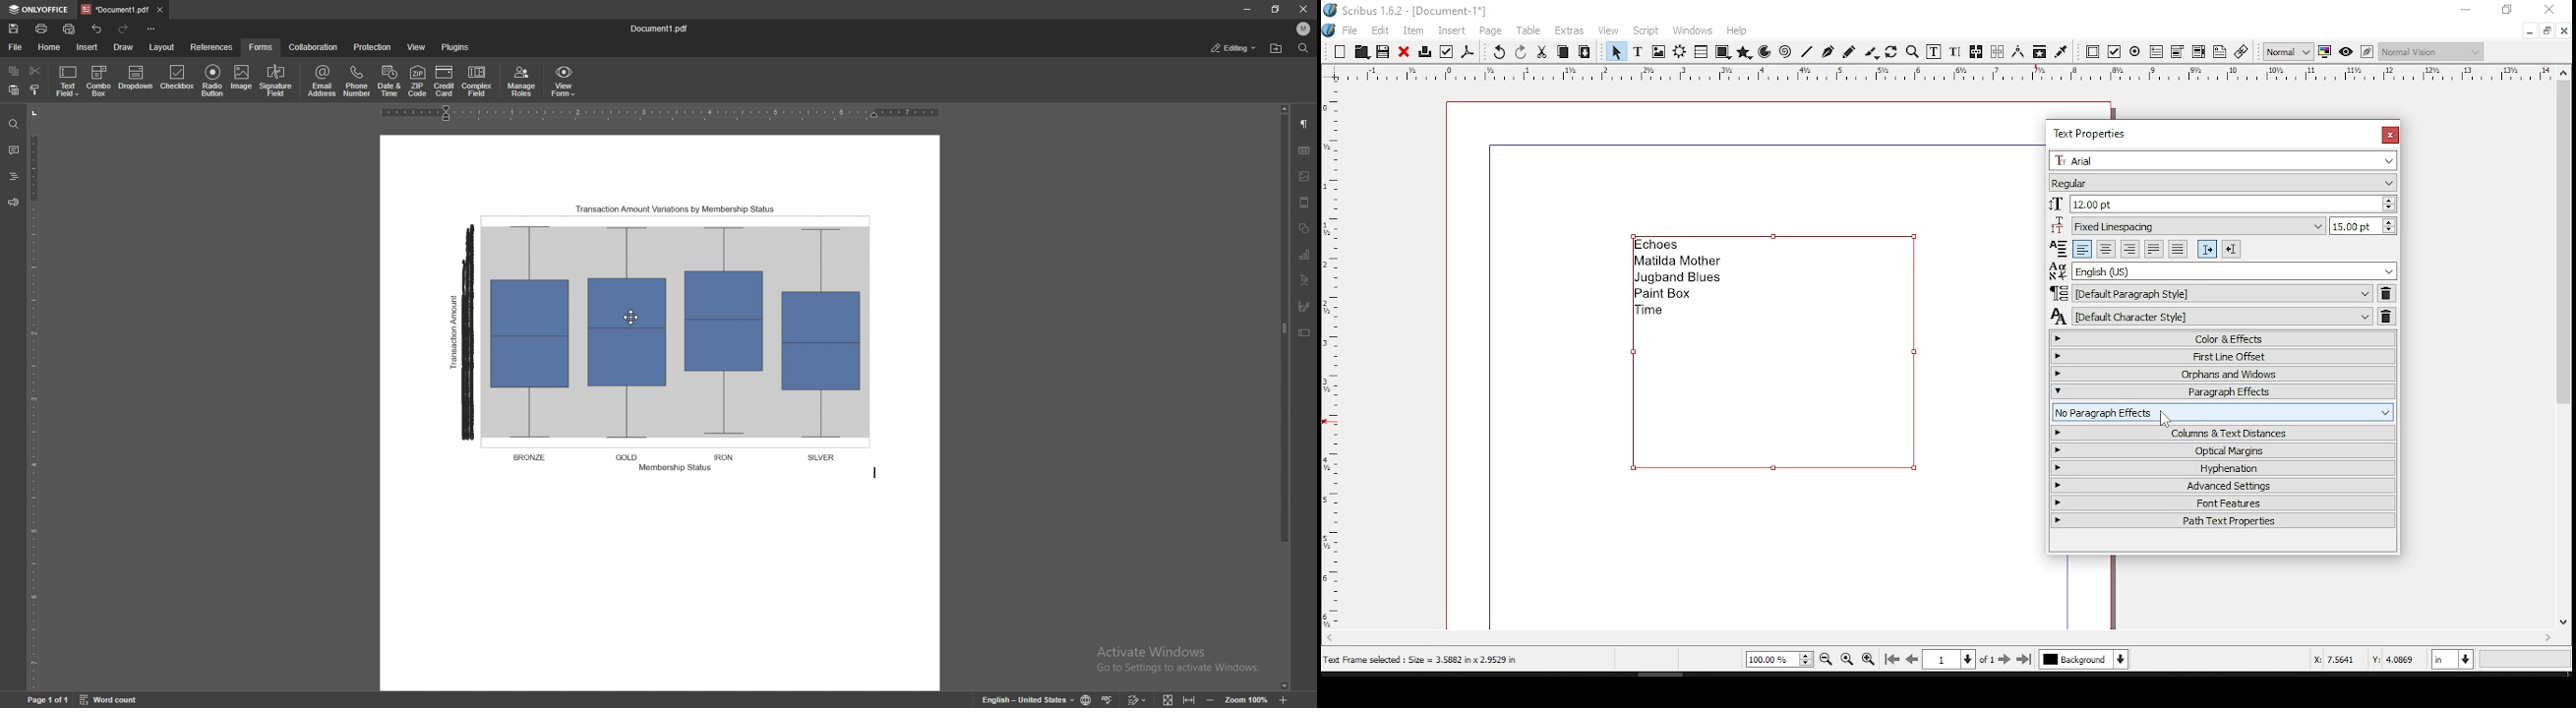 This screenshot has width=2576, height=728. Describe the element at coordinates (1328, 357) in the screenshot. I see `vertical scale` at that location.